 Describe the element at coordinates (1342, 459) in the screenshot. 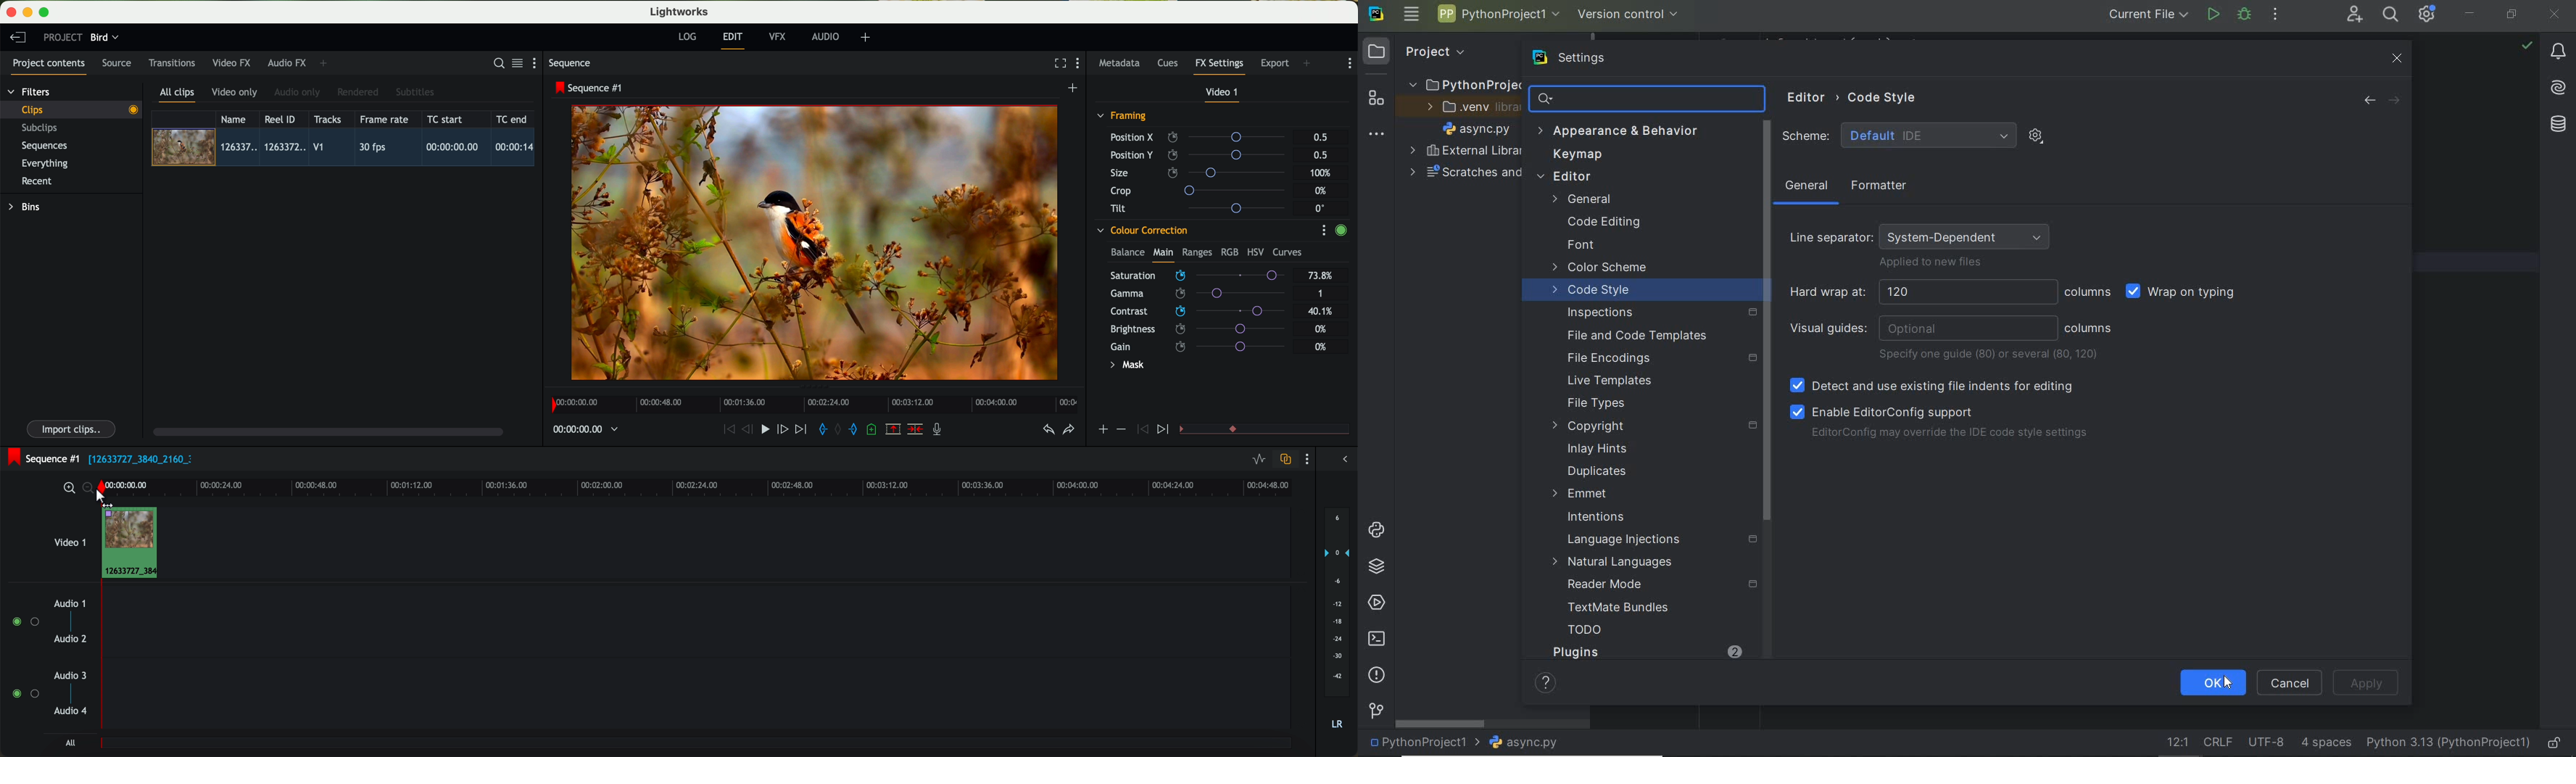

I see `show/hide the full audio mix` at that location.